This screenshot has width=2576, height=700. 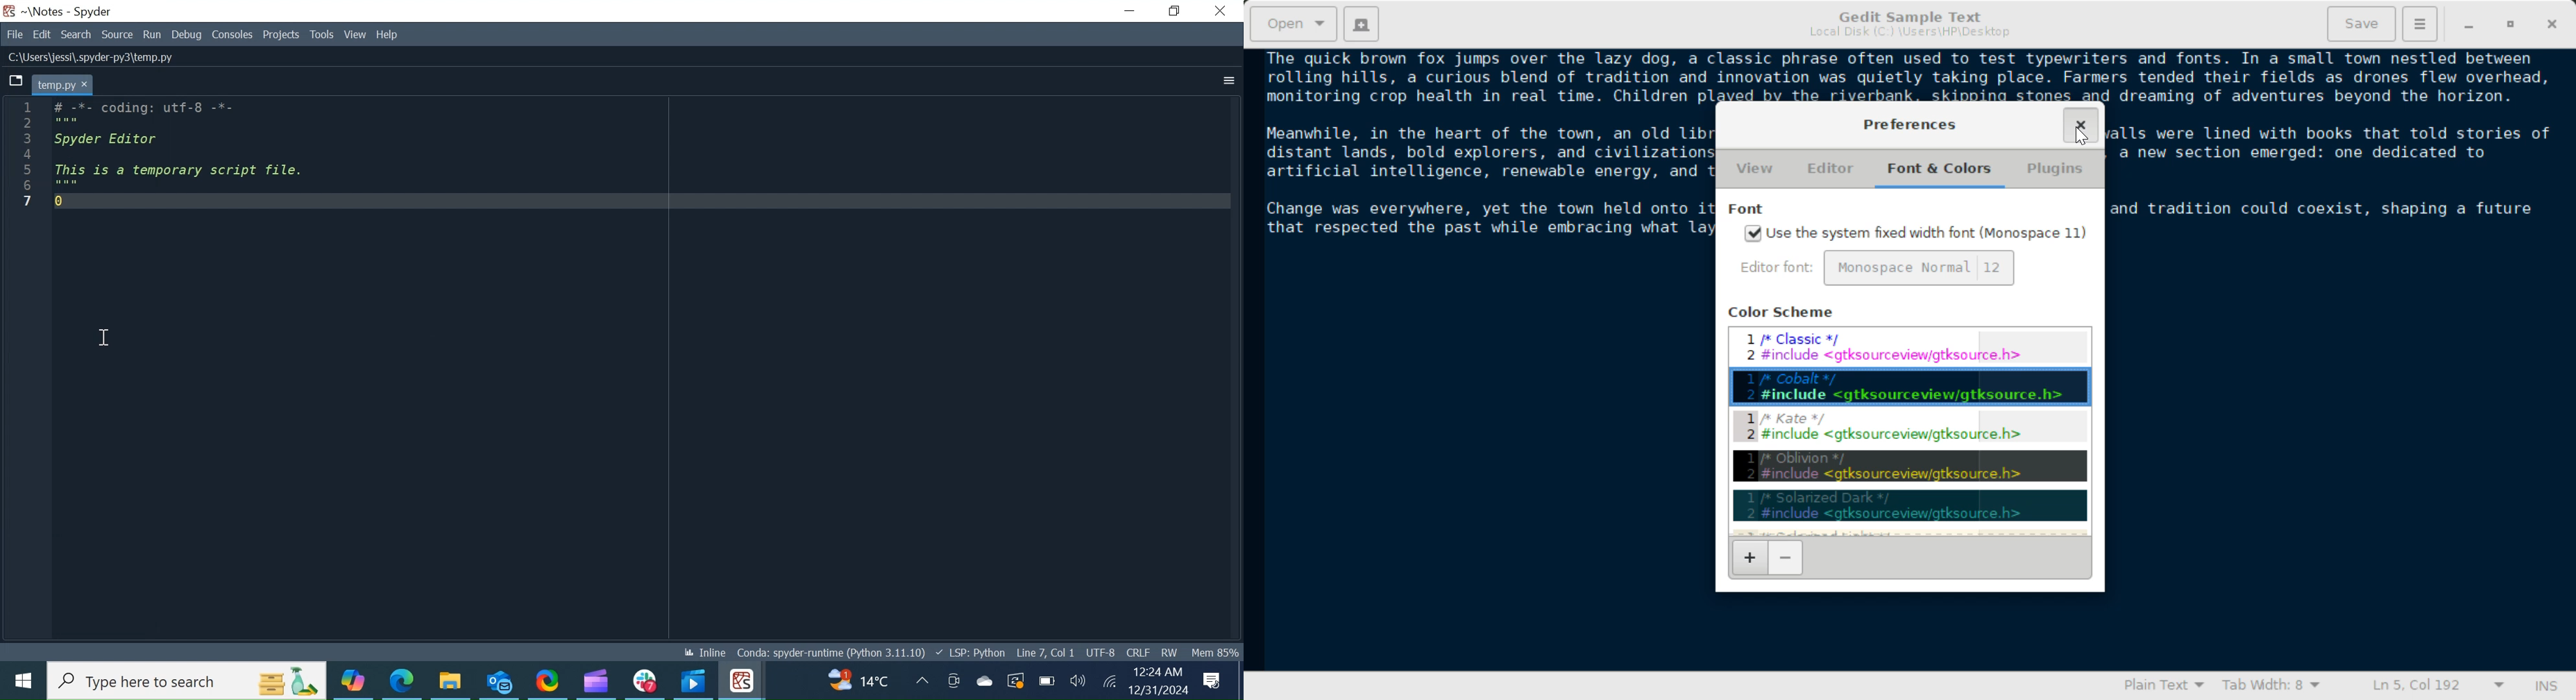 What do you see at coordinates (1229, 82) in the screenshot?
I see `More Options` at bounding box center [1229, 82].